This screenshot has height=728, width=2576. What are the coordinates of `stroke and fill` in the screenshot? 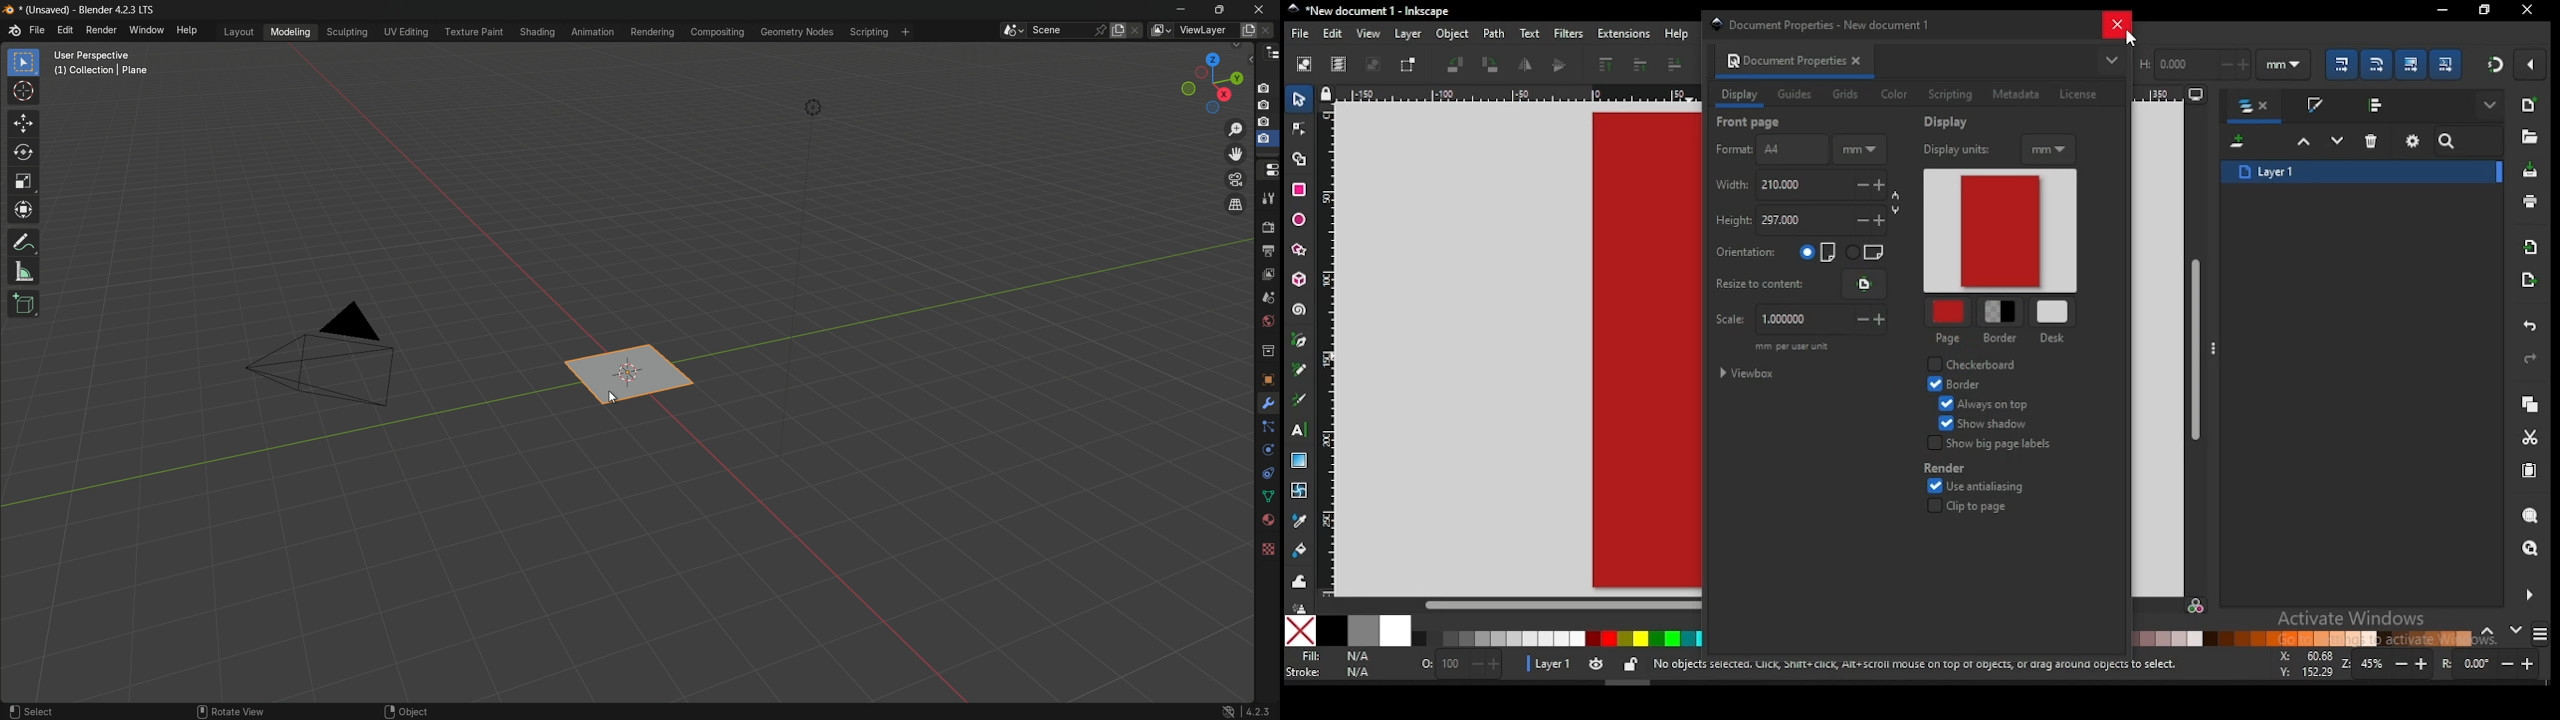 It's located at (2314, 106).